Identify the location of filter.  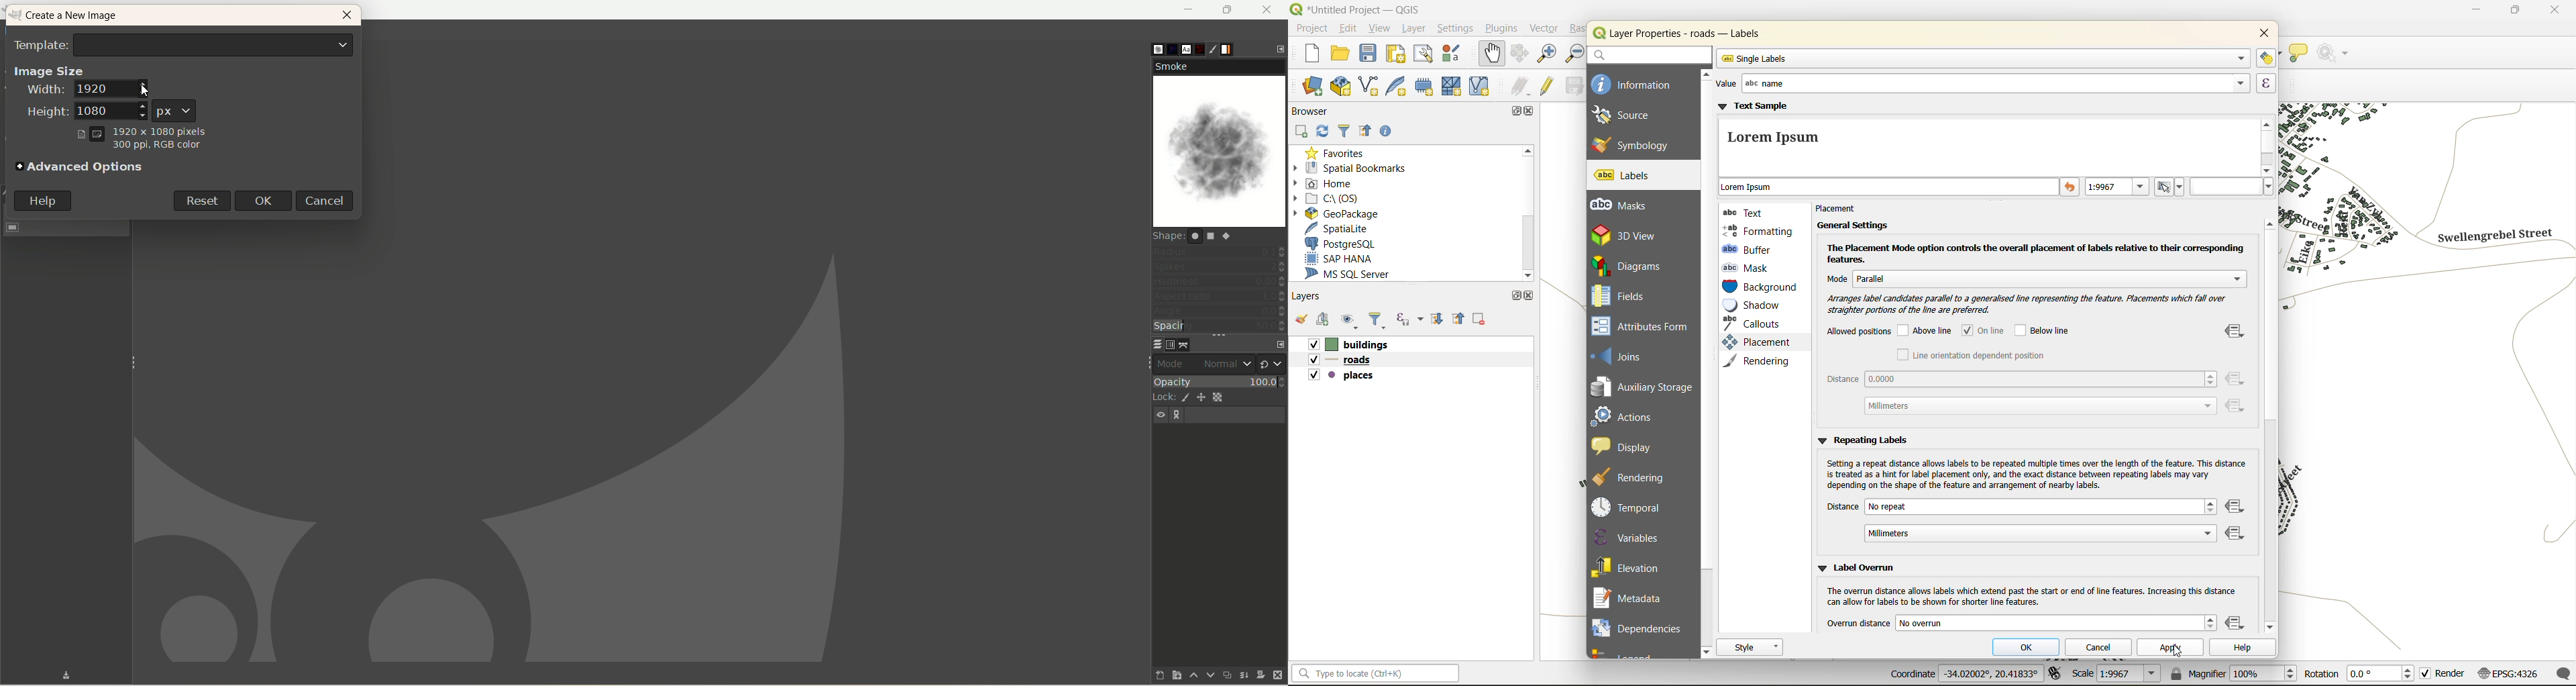
(1344, 132).